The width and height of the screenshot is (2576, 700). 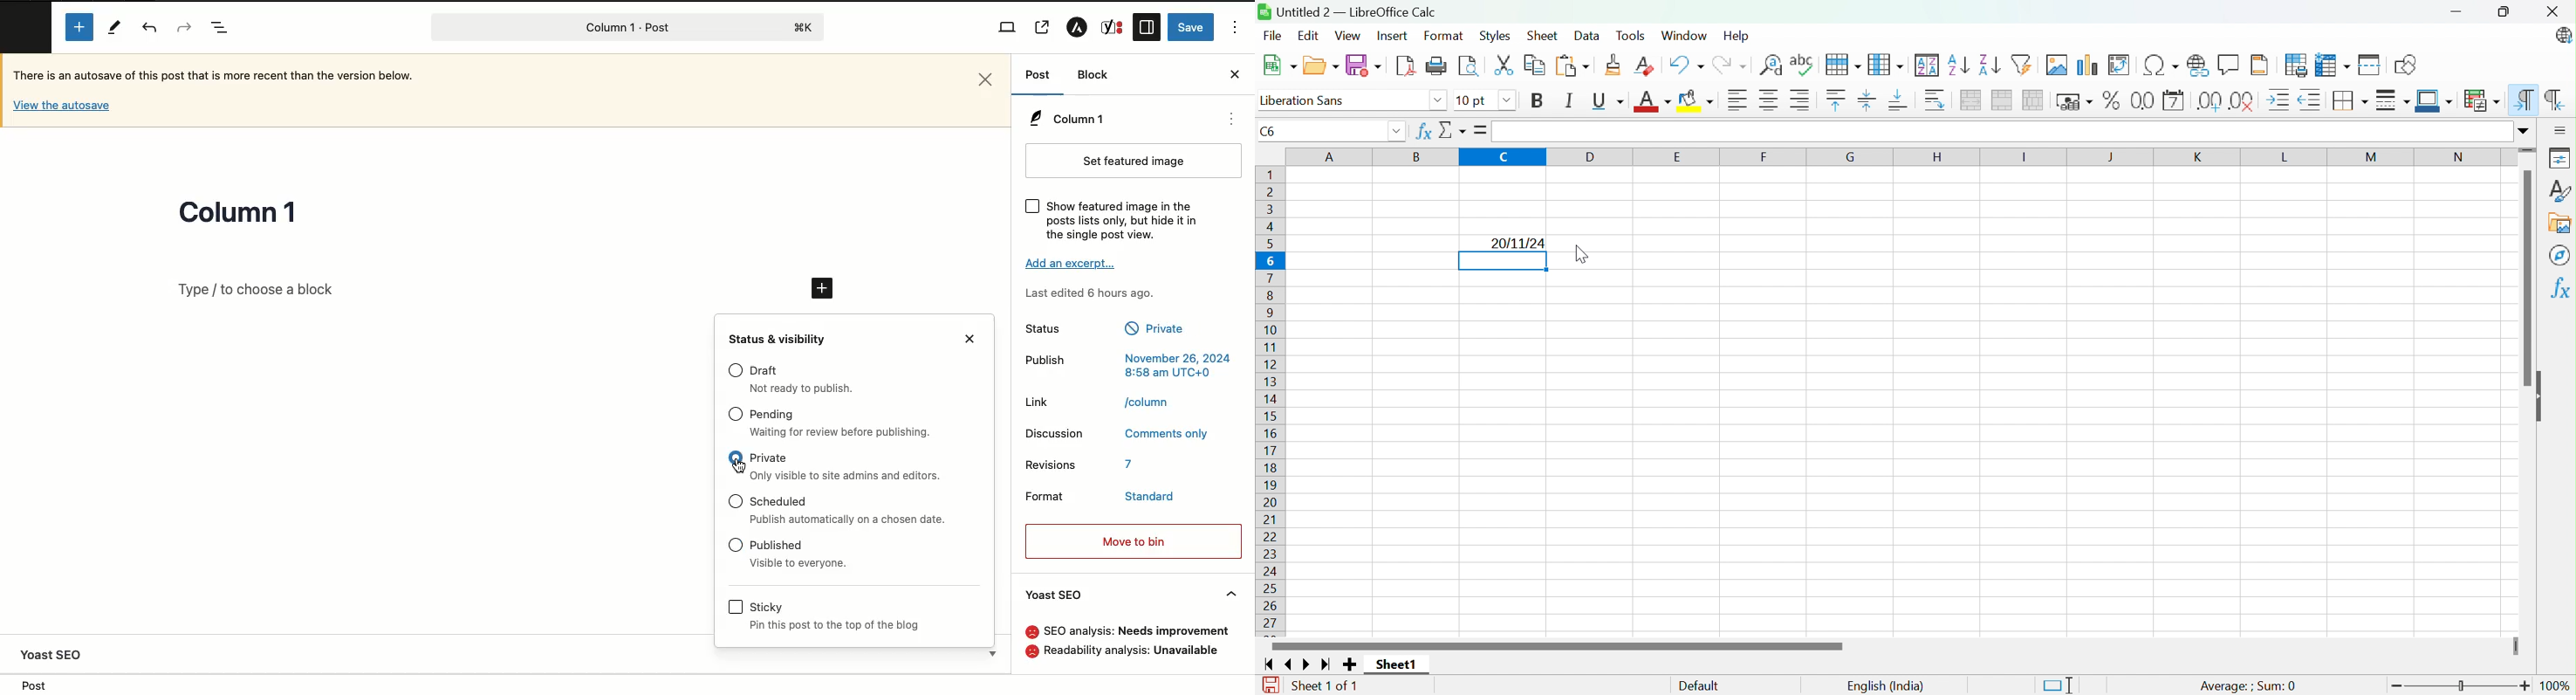 What do you see at coordinates (772, 415) in the screenshot?
I see `Pending` at bounding box center [772, 415].